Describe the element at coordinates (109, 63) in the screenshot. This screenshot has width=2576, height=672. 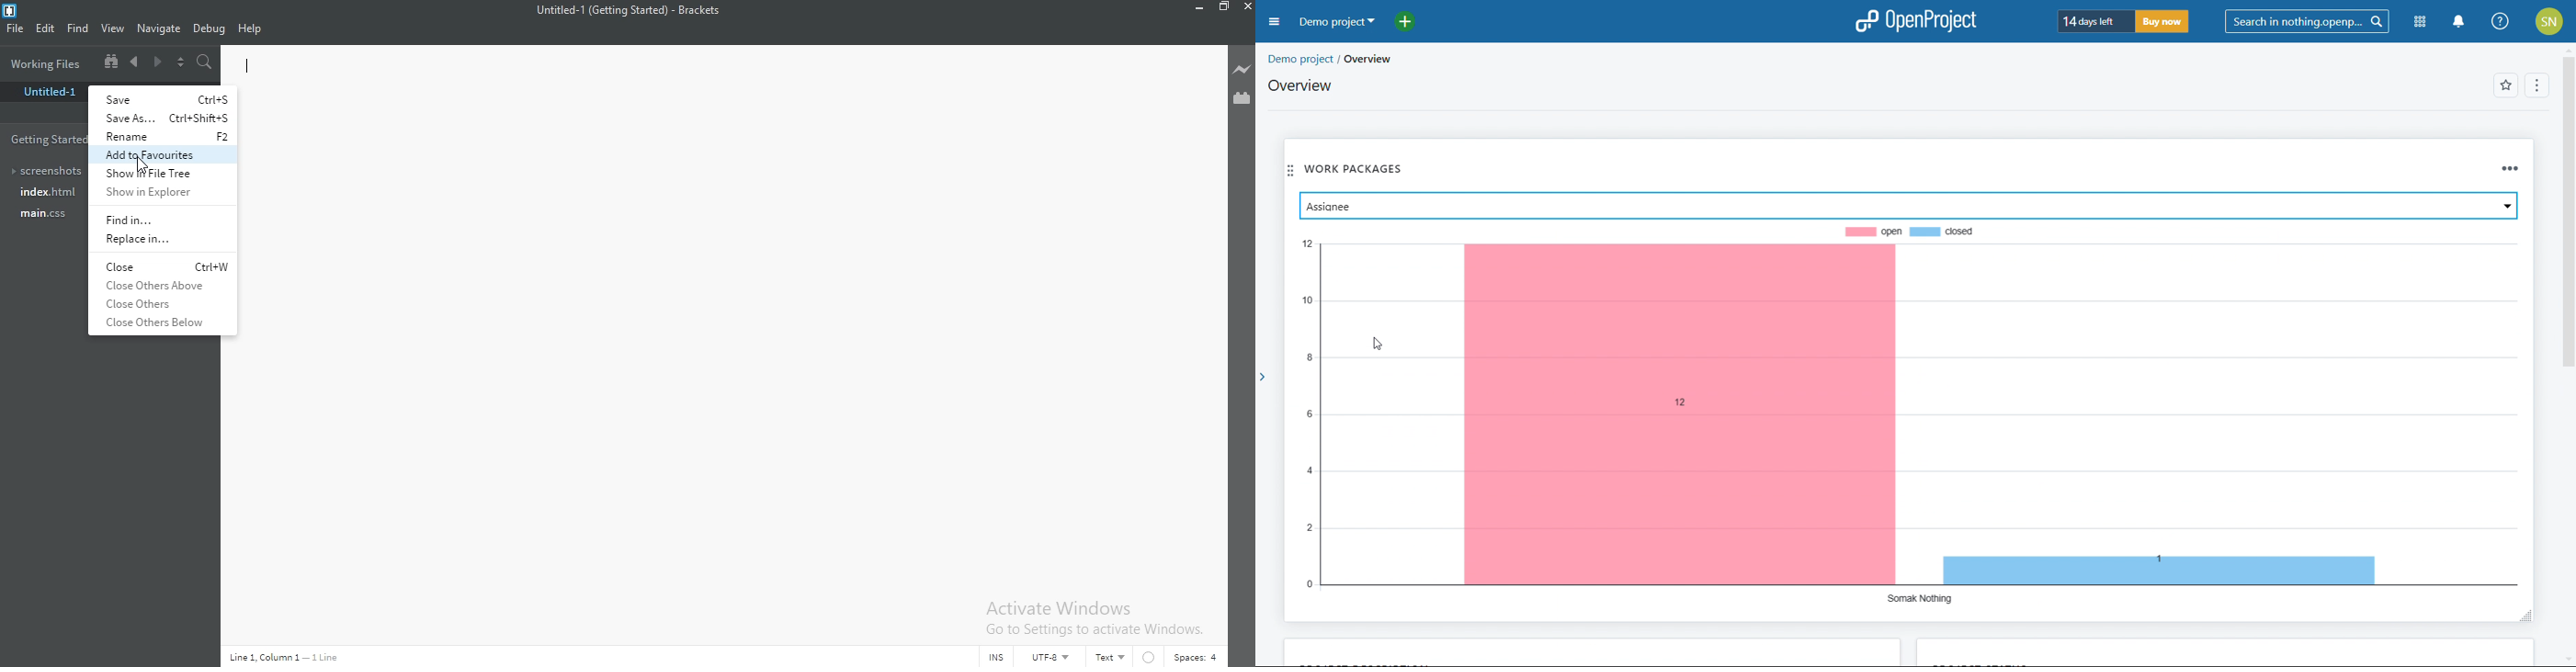
I see `Show file tree` at that location.